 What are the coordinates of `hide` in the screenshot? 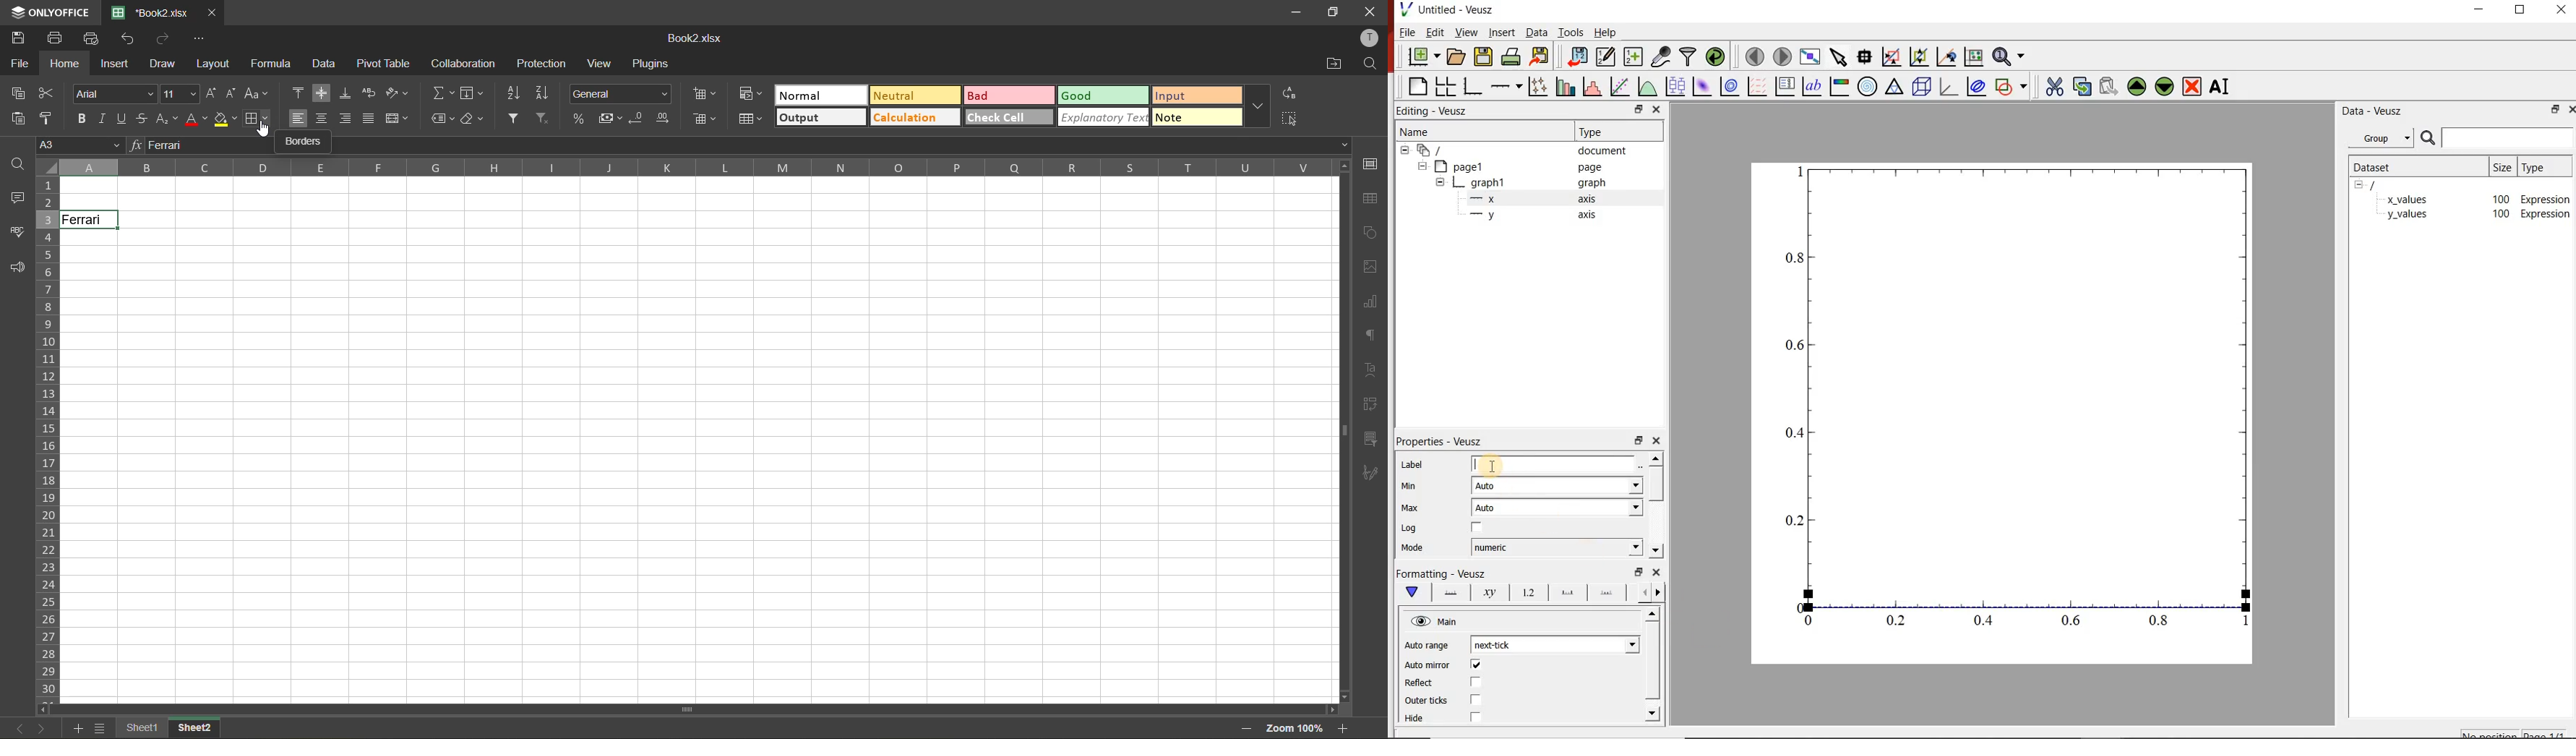 It's located at (1405, 150).